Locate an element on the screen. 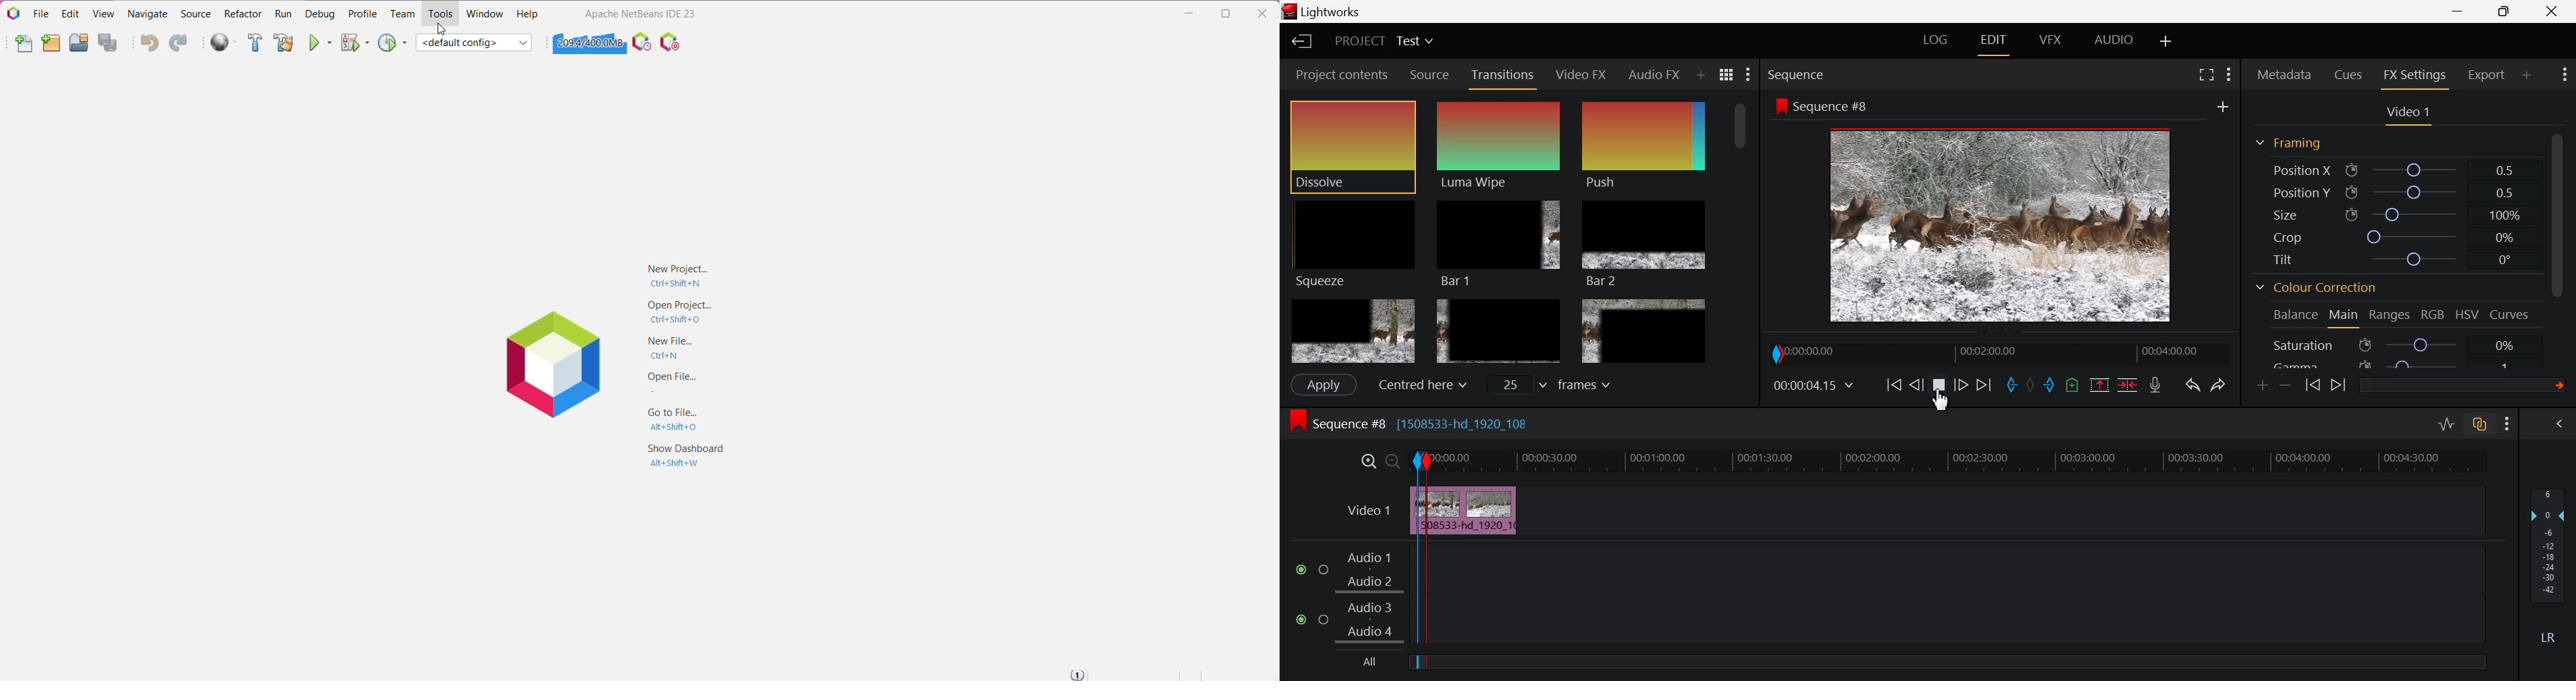 Image resolution: width=2576 pixels, height=700 pixels. Show Settings is located at coordinates (1750, 75).